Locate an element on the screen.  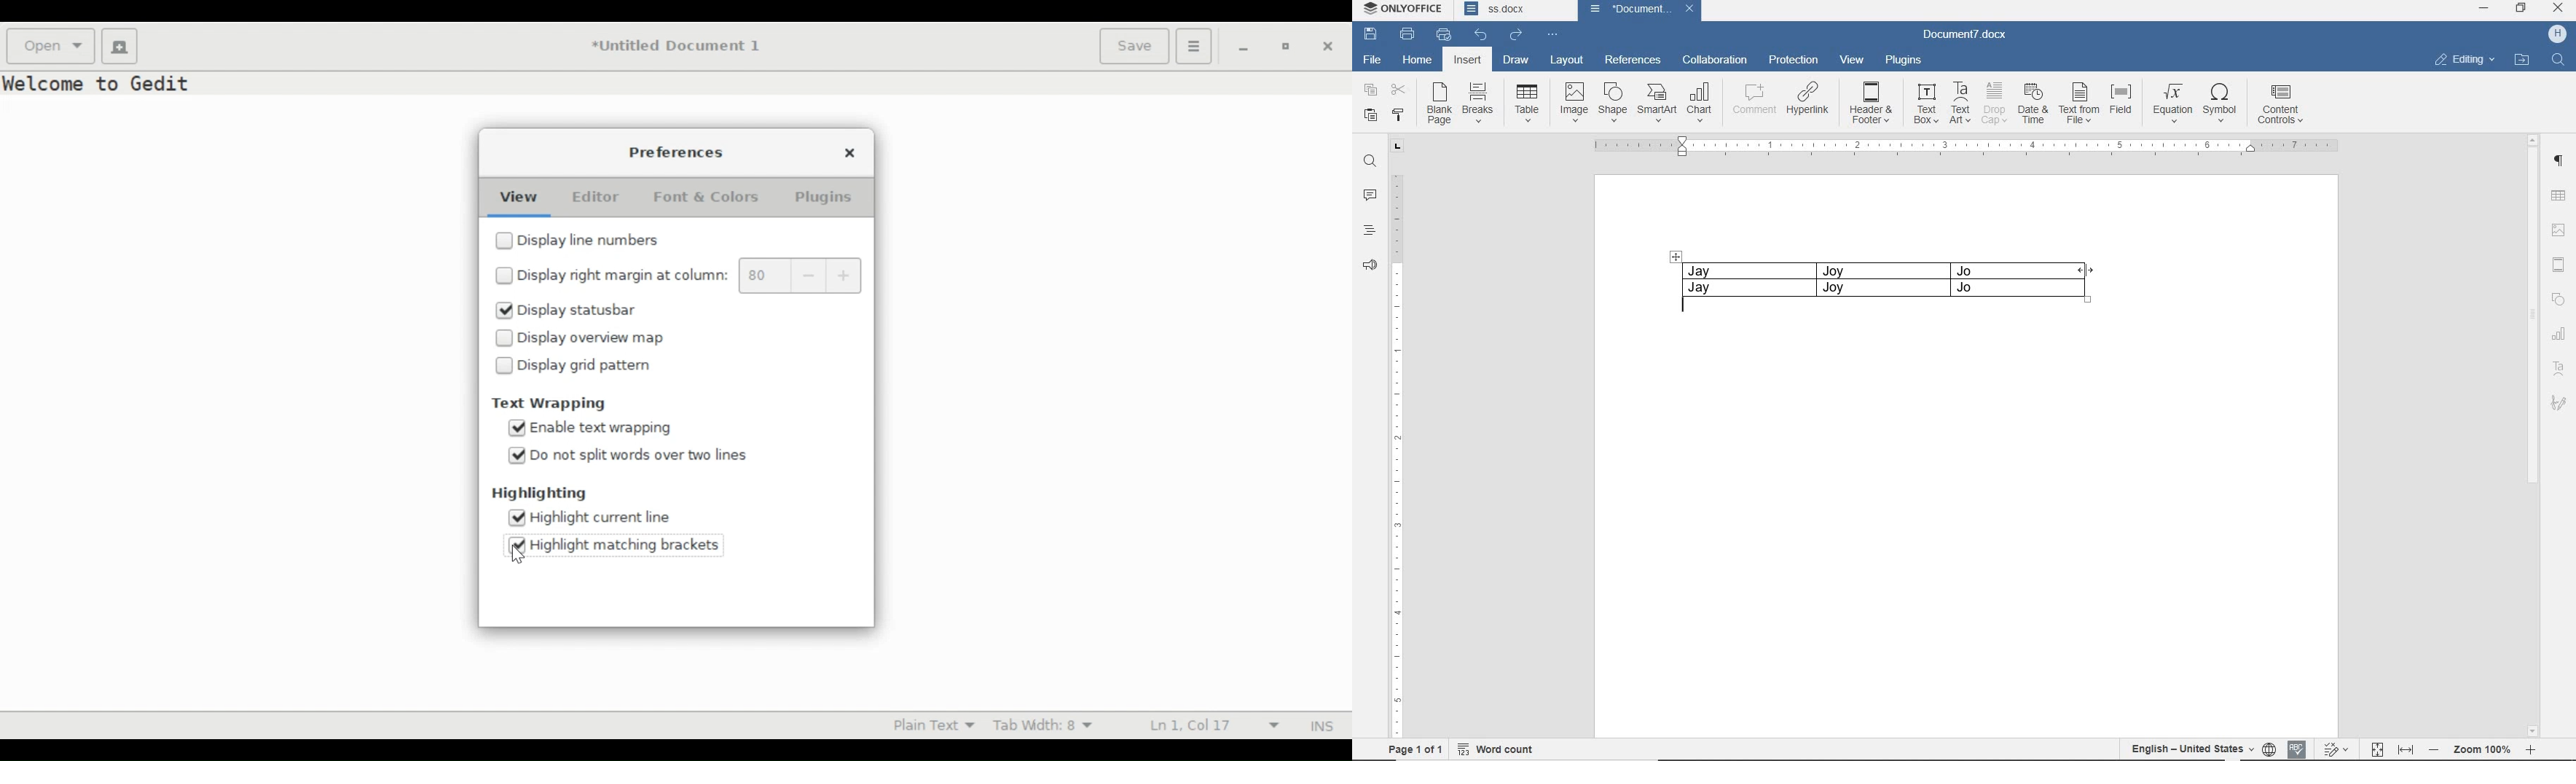
CHART is located at coordinates (1700, 104).